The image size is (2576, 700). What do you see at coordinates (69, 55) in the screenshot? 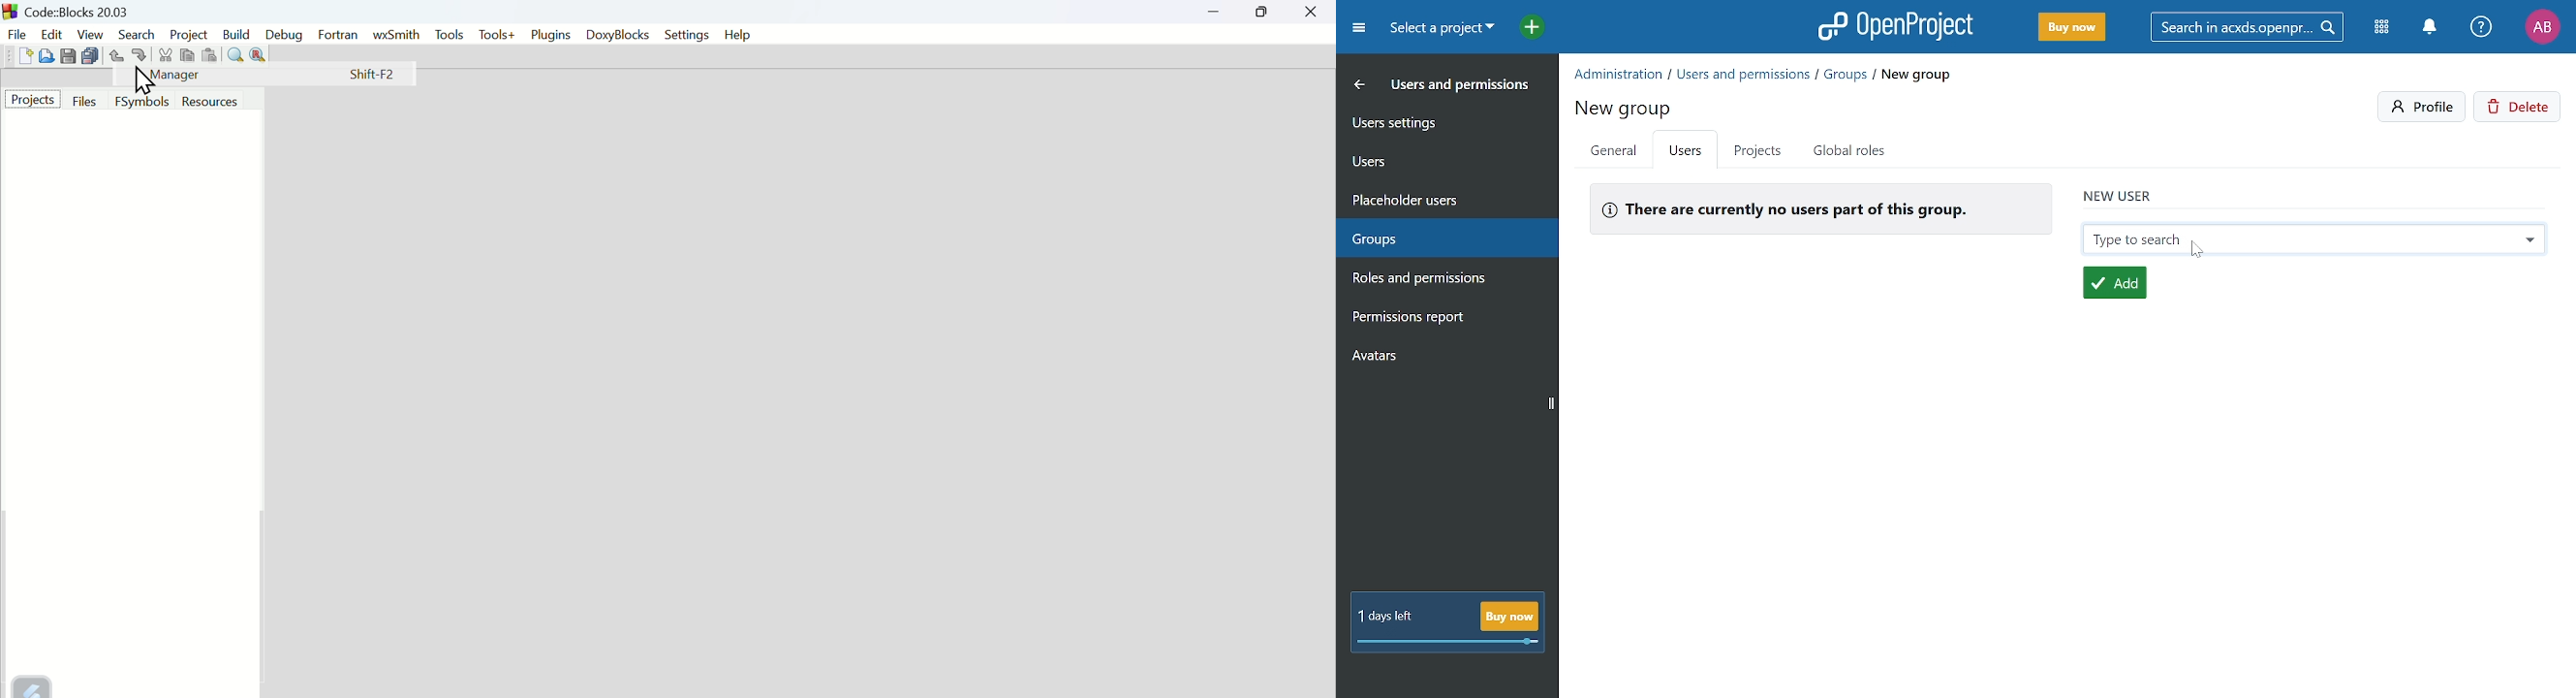
I see `Save file` at bounding box center [69, 55].